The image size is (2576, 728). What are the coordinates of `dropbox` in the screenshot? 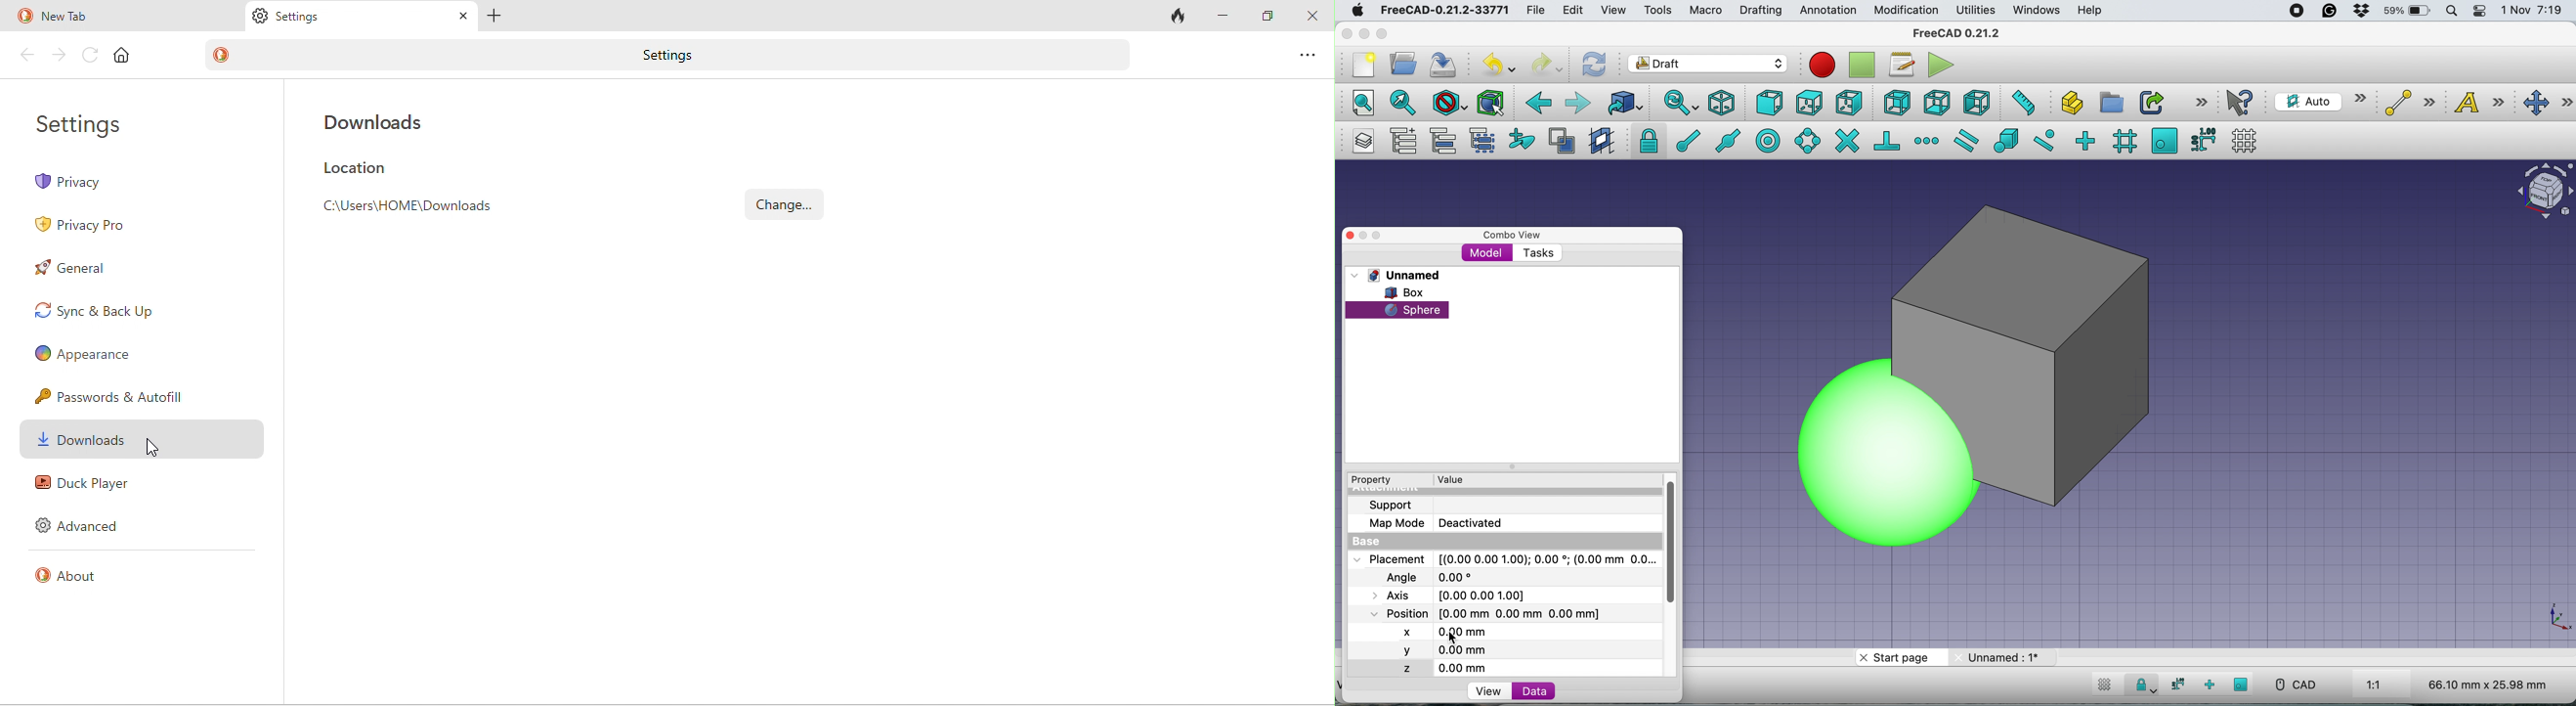 It's located at (2357, 12).